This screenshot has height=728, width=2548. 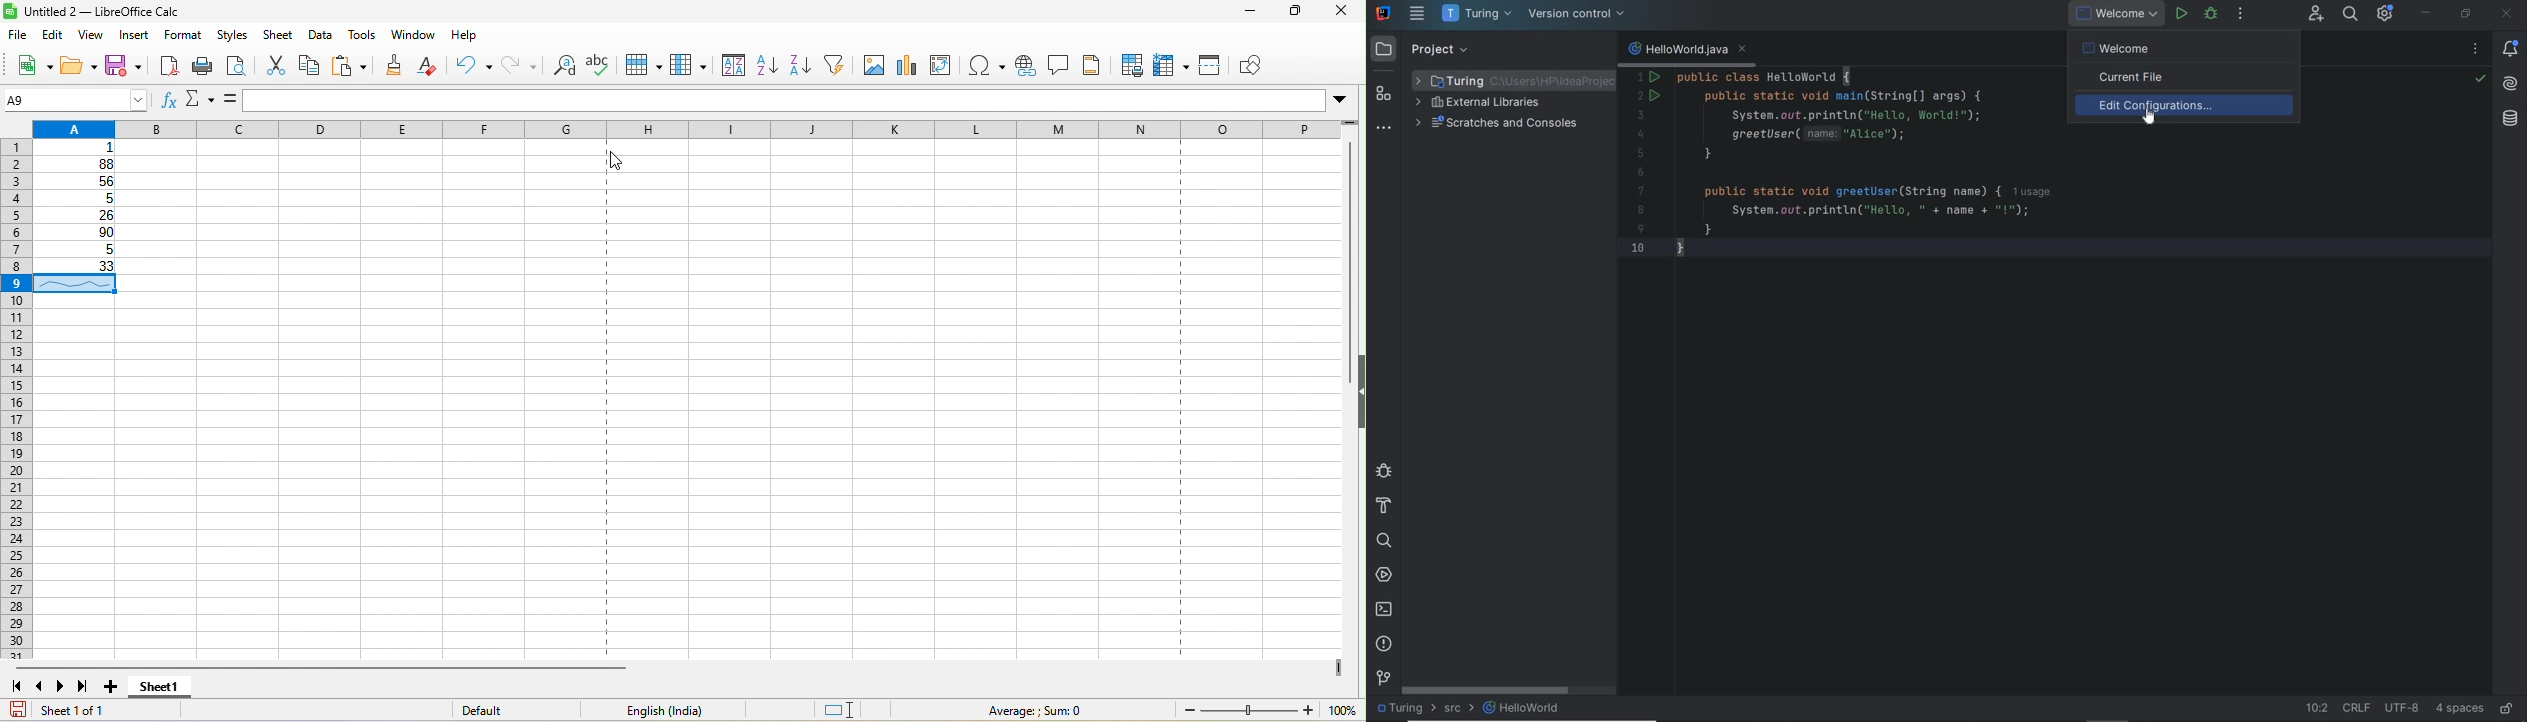 I want to click on sort, so click(x=730, y=67).